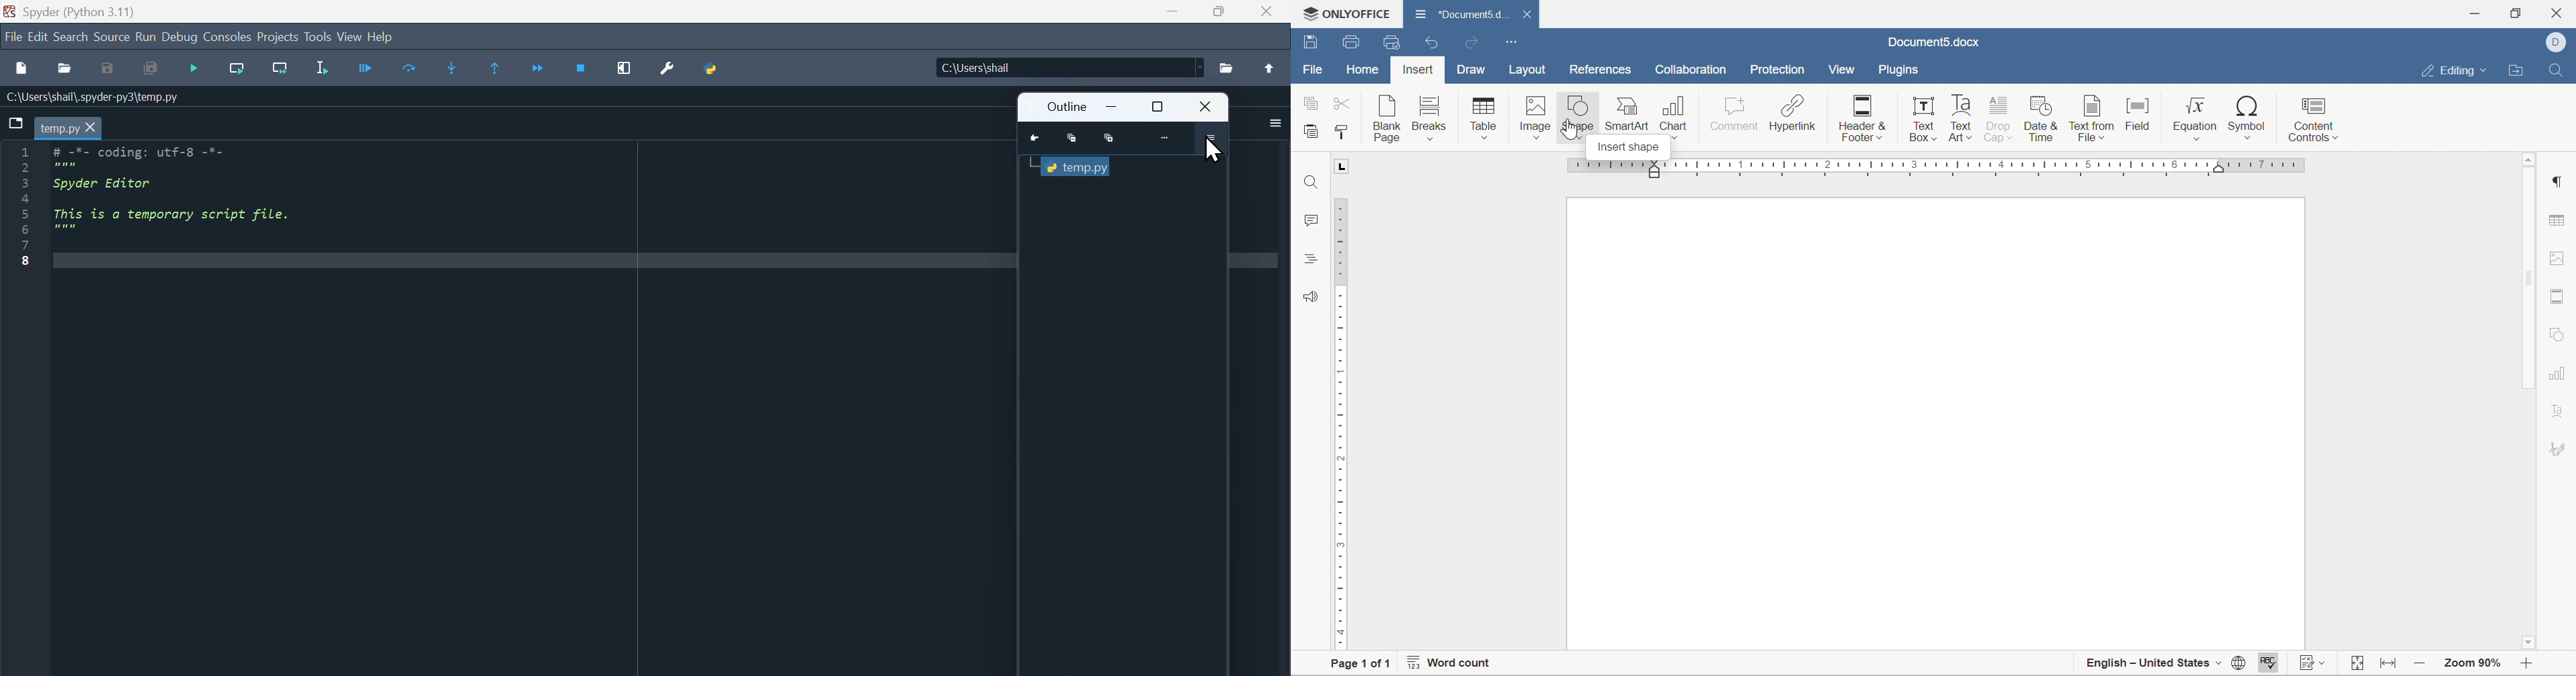 The width and height of the screenshot is (2576, 700). I want to click on shape settigns, so click(2558, 332).